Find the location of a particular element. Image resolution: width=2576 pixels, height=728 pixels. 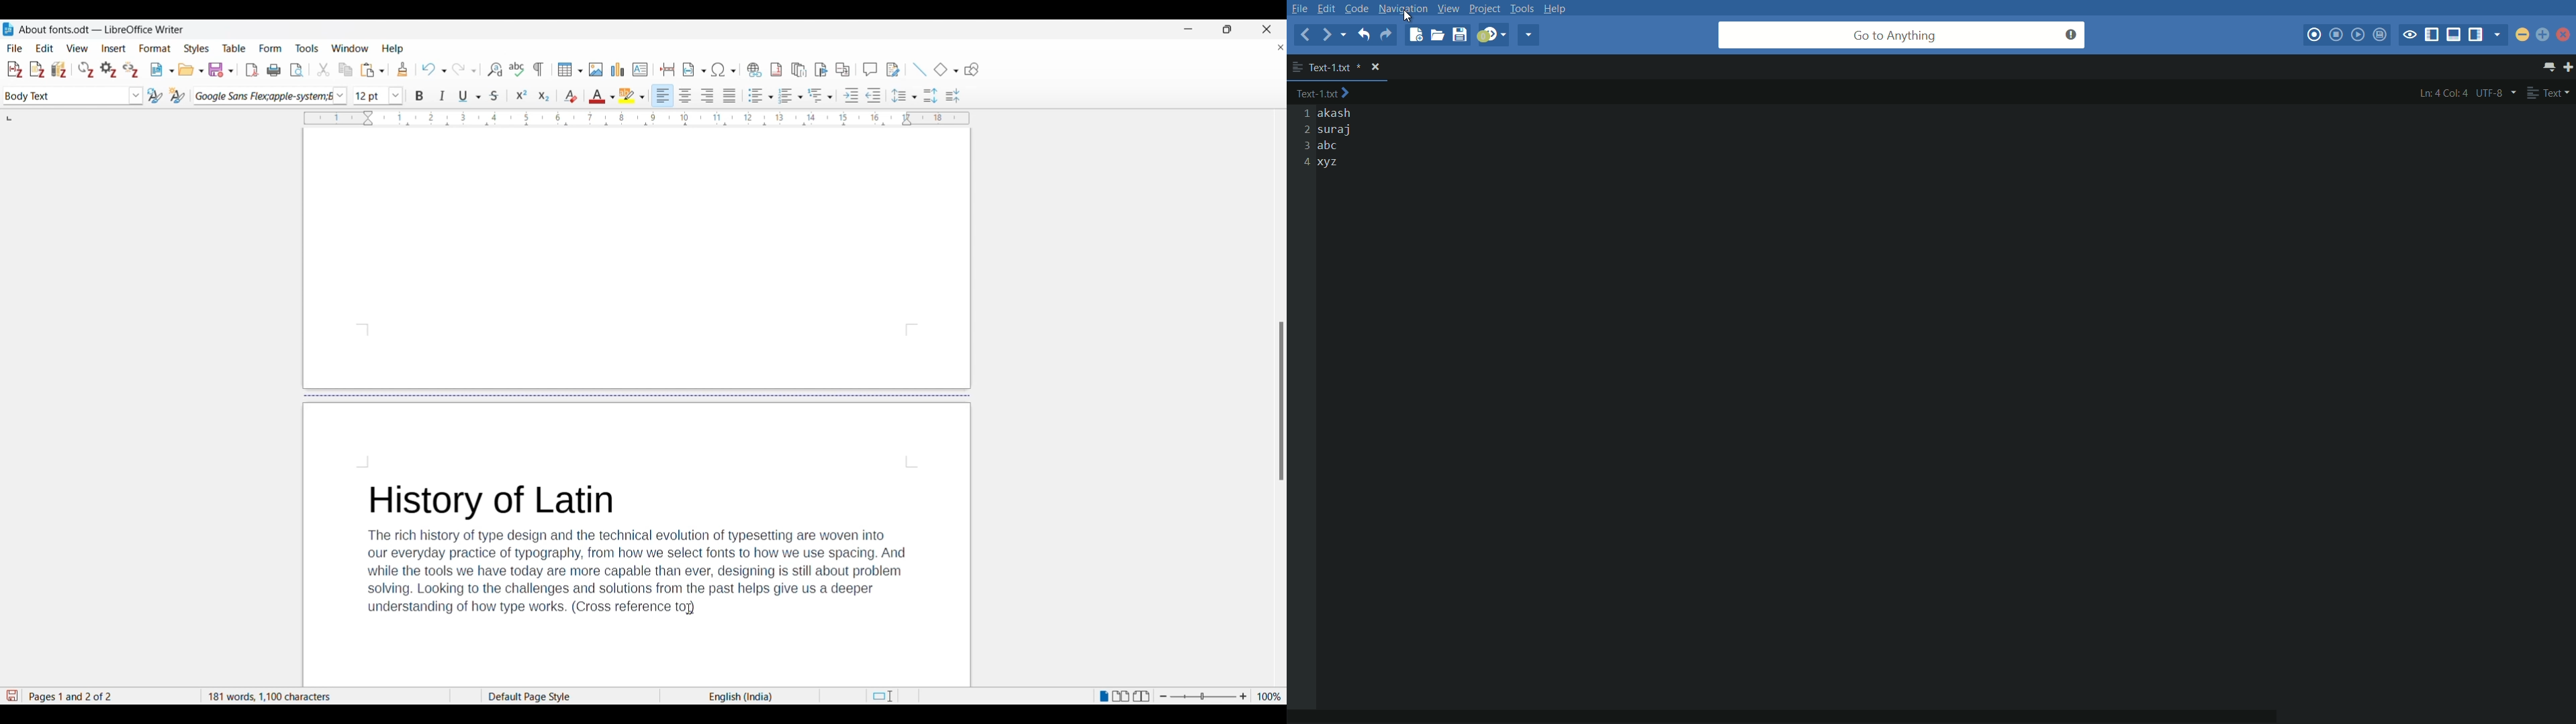

Current basic shape and other basic shape options is located at coordinates (946, 69).